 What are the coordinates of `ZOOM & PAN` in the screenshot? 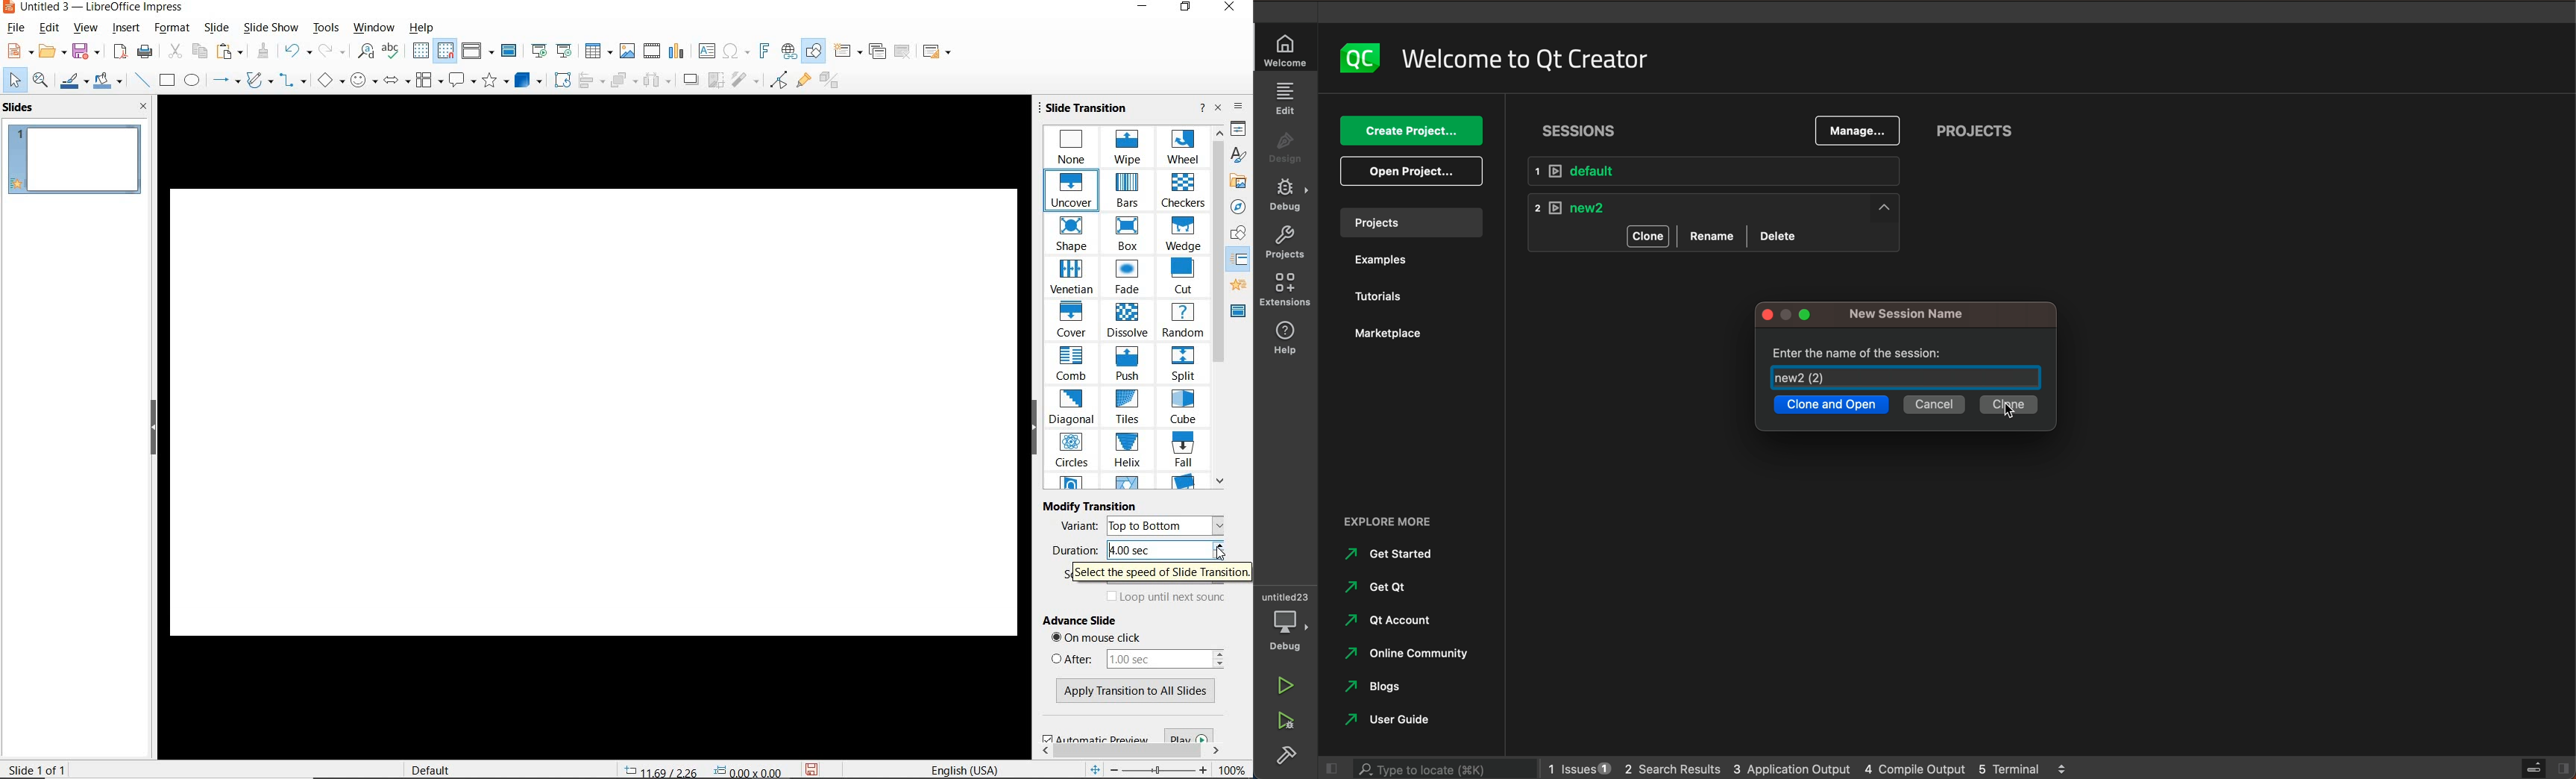 It's located at (43, 81).